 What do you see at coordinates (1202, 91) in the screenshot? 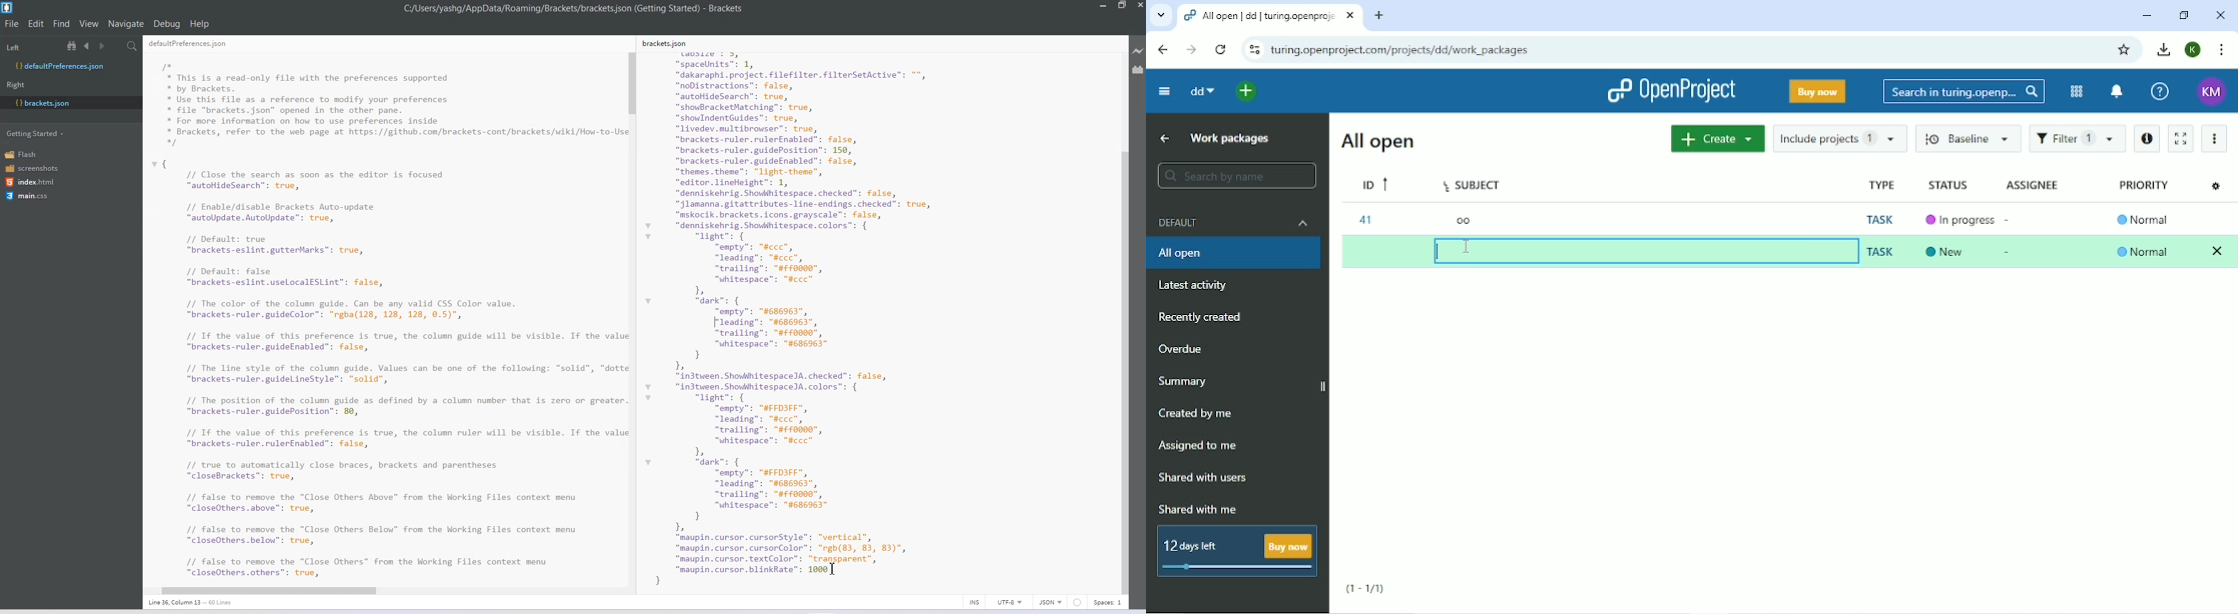
I see `dd` at bounding box center [1202, 91].